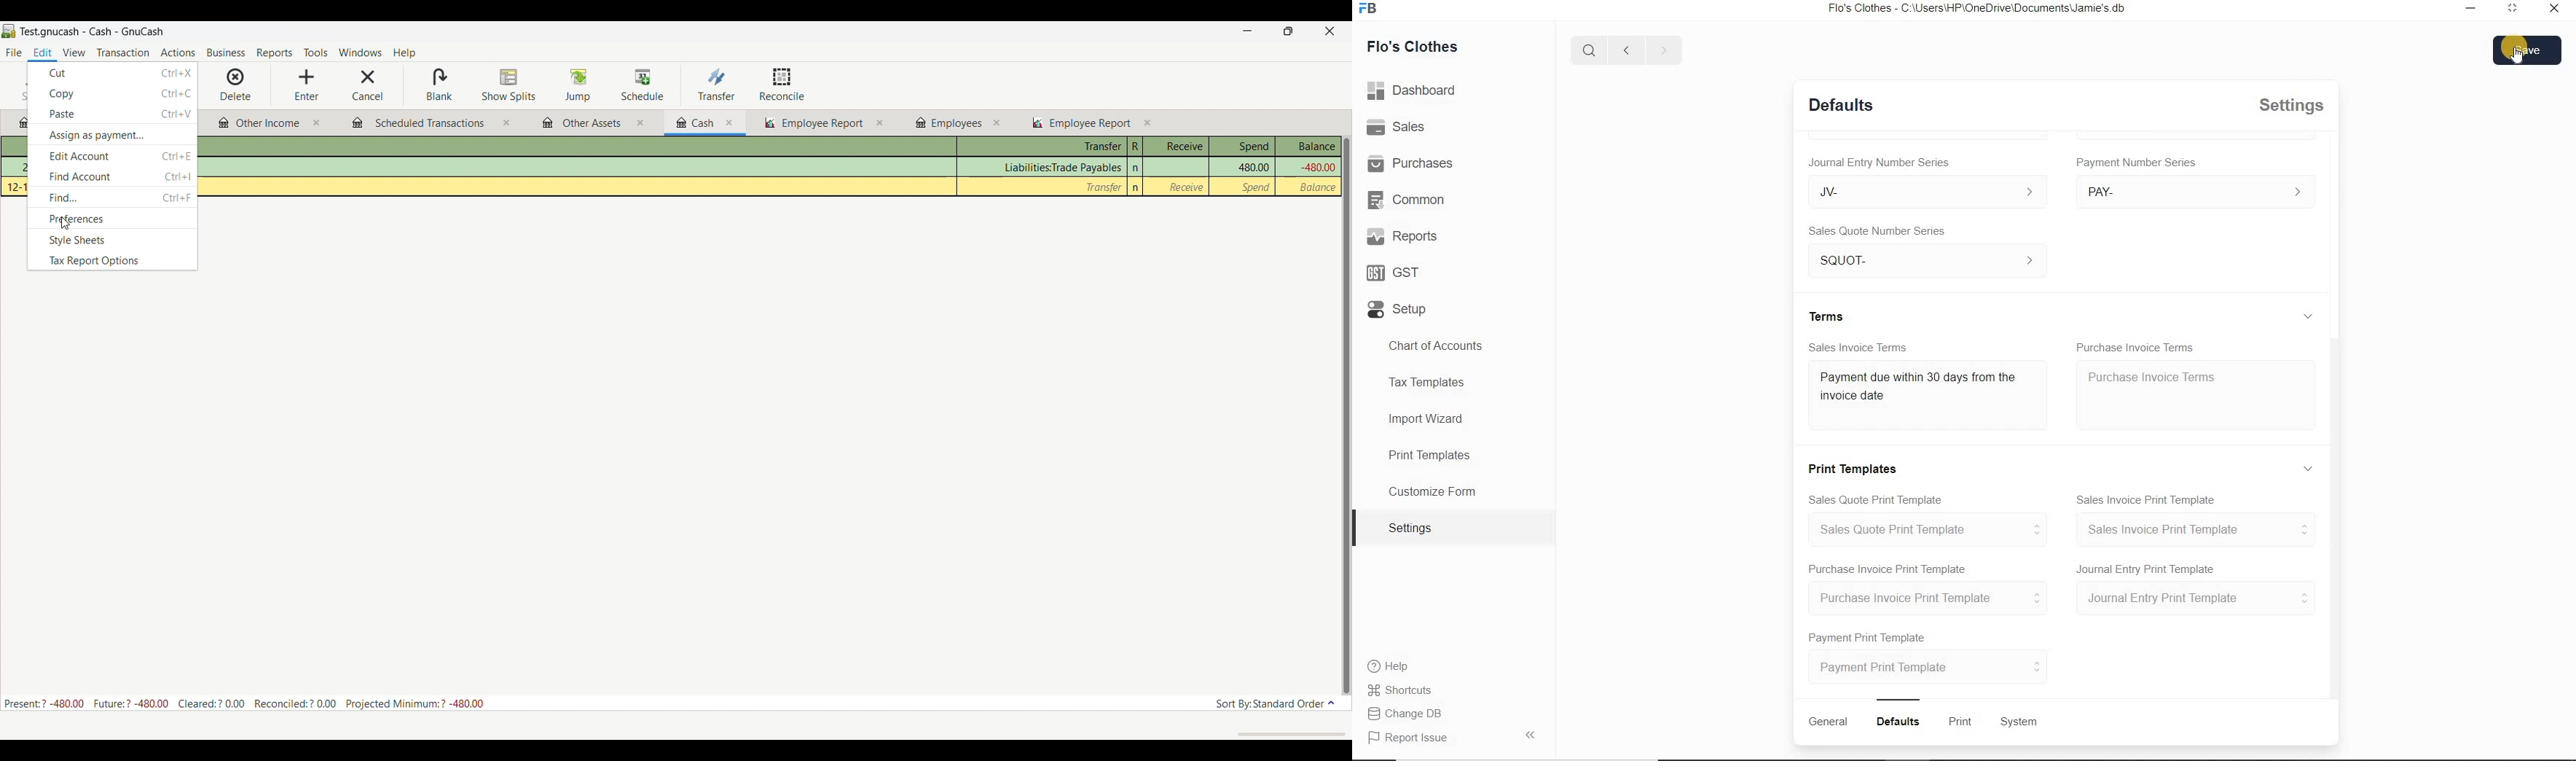  What do you see at coordinates (1405, 200) in the screenshot?
I see `Common` at bounding box center [1405, 200].